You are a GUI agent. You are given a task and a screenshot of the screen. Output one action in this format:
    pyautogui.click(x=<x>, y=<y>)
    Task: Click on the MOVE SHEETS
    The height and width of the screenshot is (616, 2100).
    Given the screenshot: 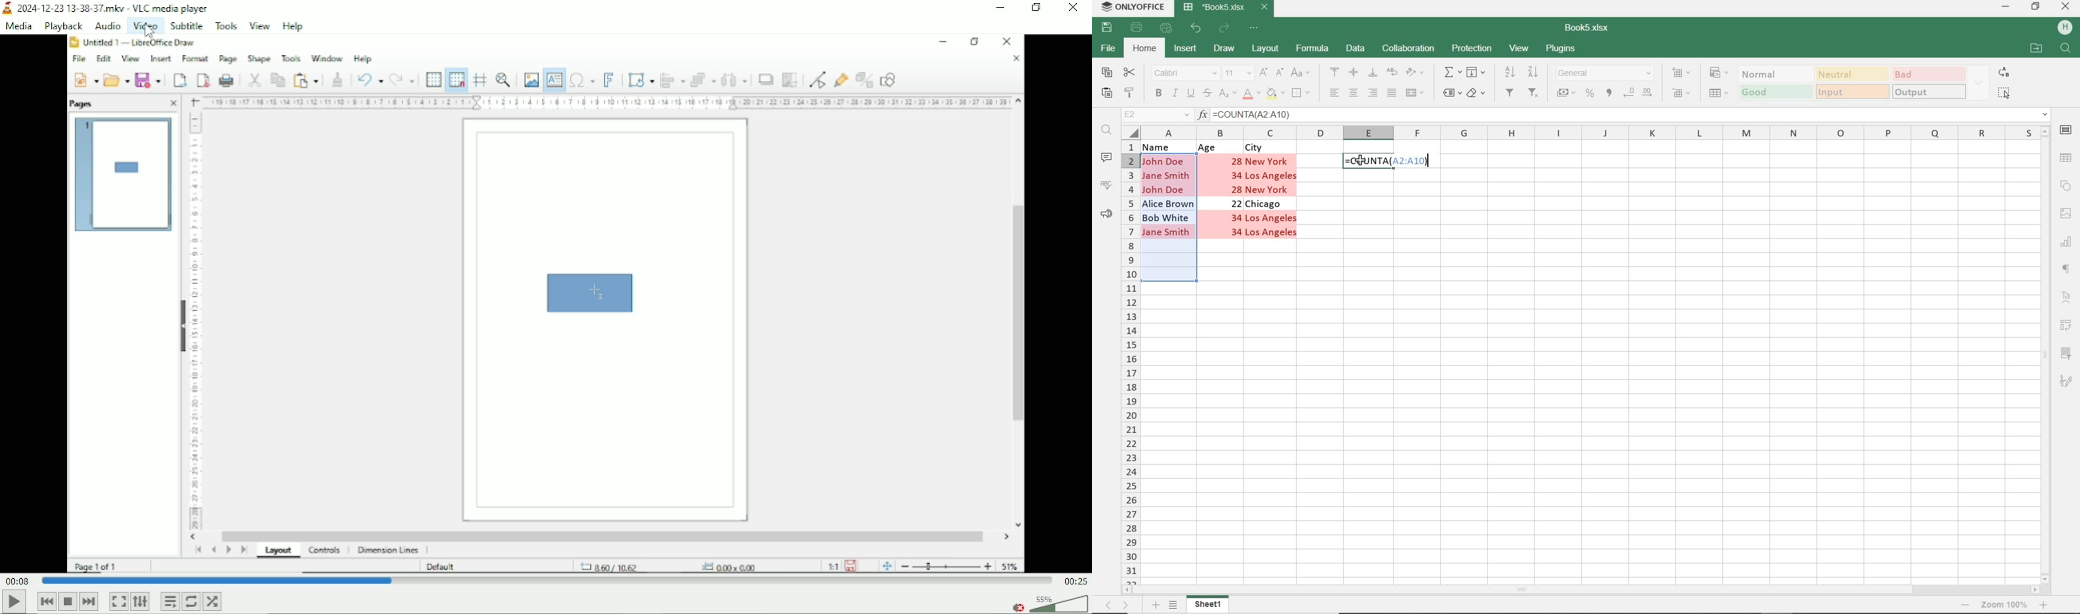 What is the action you would take?
    pyautogui.click(x=1116, y=605)
    